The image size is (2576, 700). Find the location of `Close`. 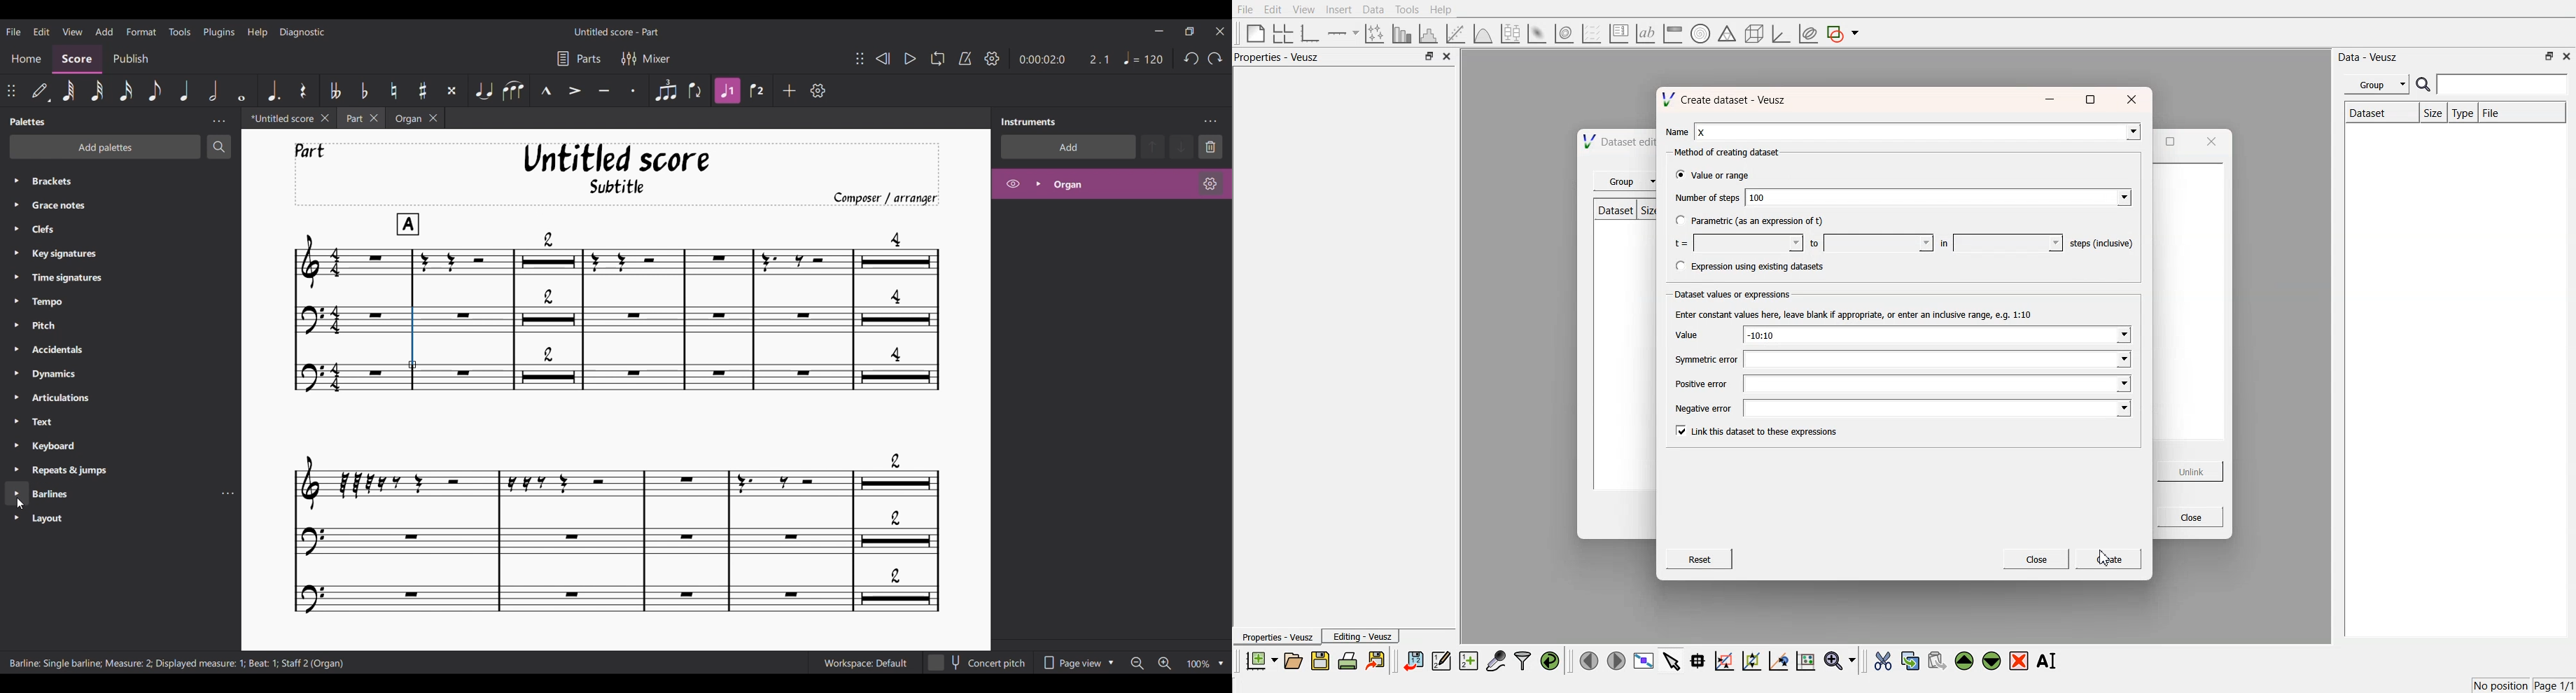

Close is located at coordinates (2189, 517).